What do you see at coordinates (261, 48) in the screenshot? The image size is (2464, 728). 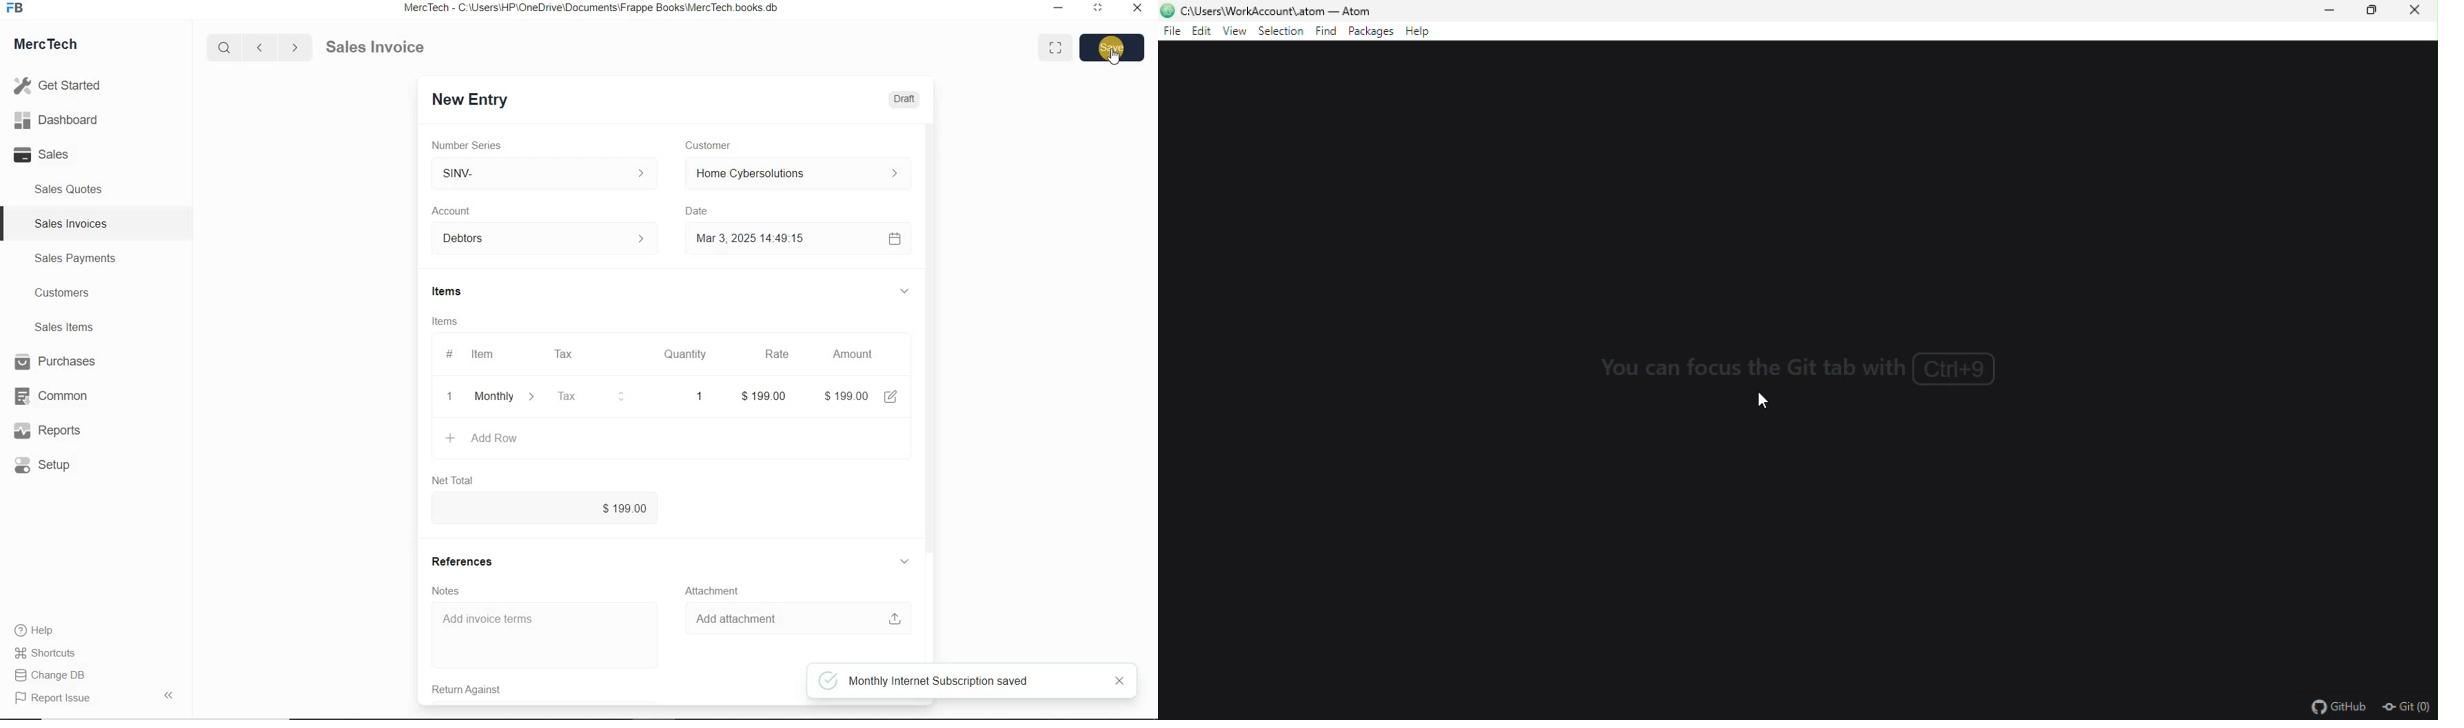 I see `Go back` at bounding box center [261, 48].